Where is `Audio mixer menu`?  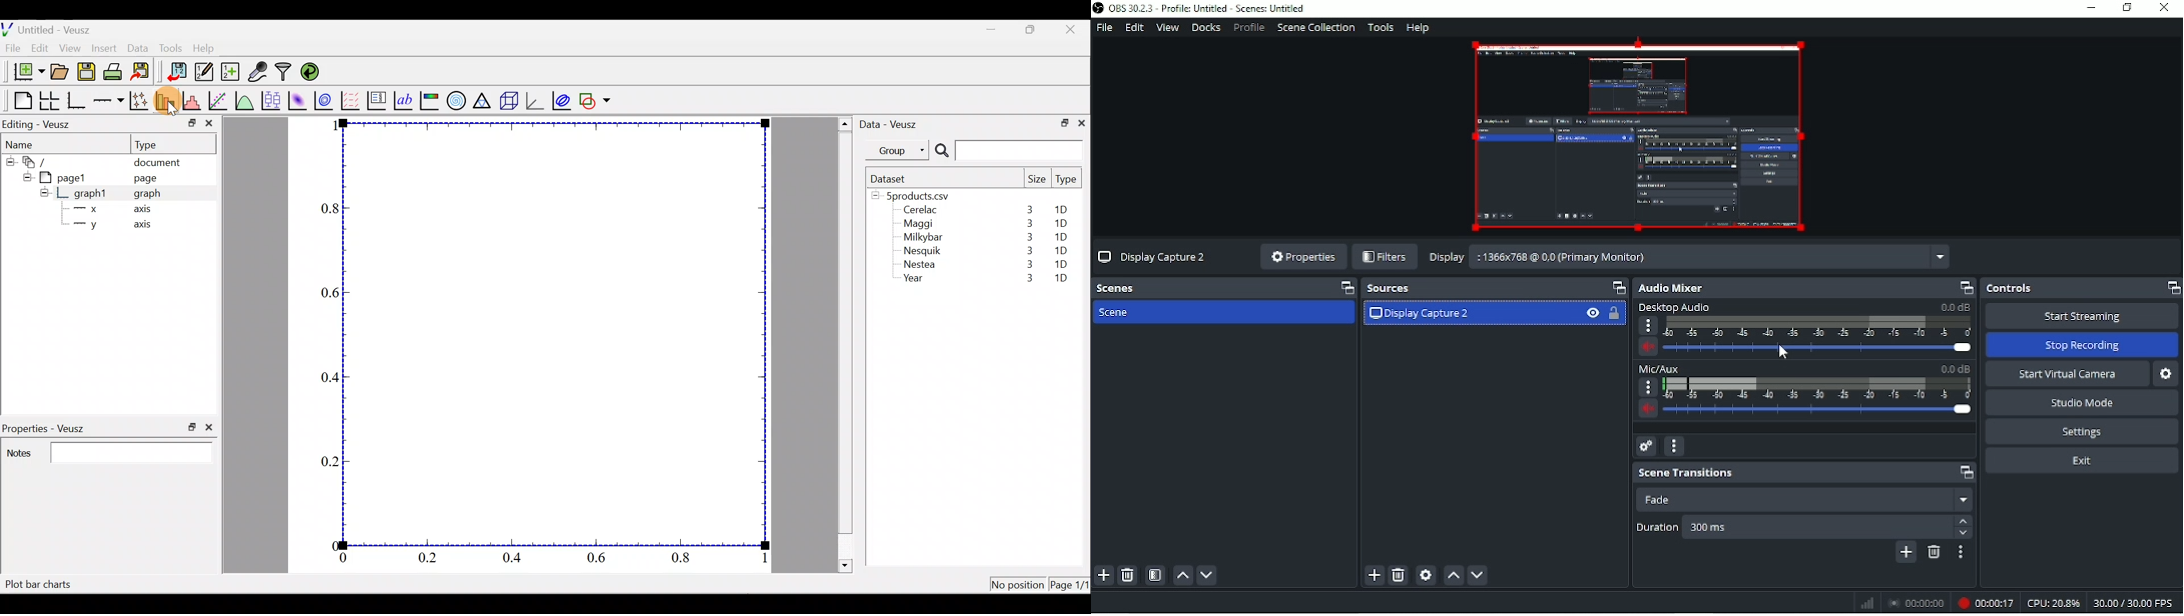 Audio mixer menu is located at coordinates (1674, 446).